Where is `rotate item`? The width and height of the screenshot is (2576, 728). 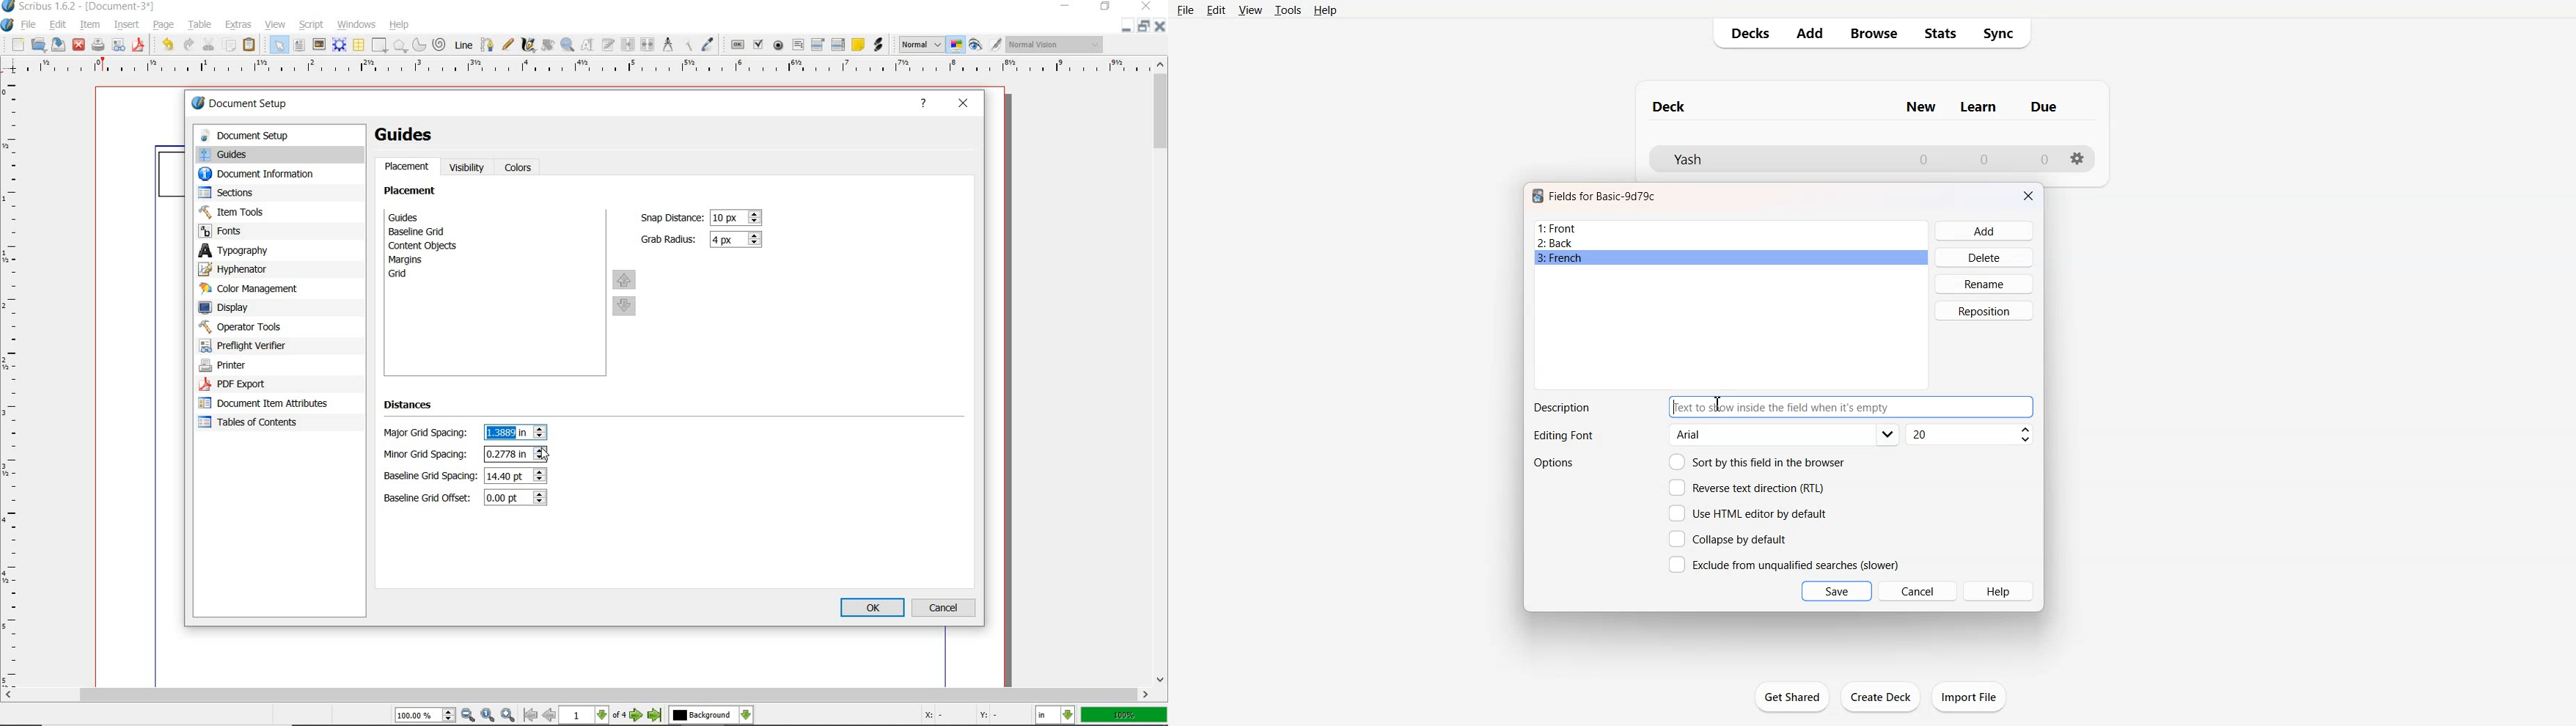 rotate item is located at coordinates (547, 46).